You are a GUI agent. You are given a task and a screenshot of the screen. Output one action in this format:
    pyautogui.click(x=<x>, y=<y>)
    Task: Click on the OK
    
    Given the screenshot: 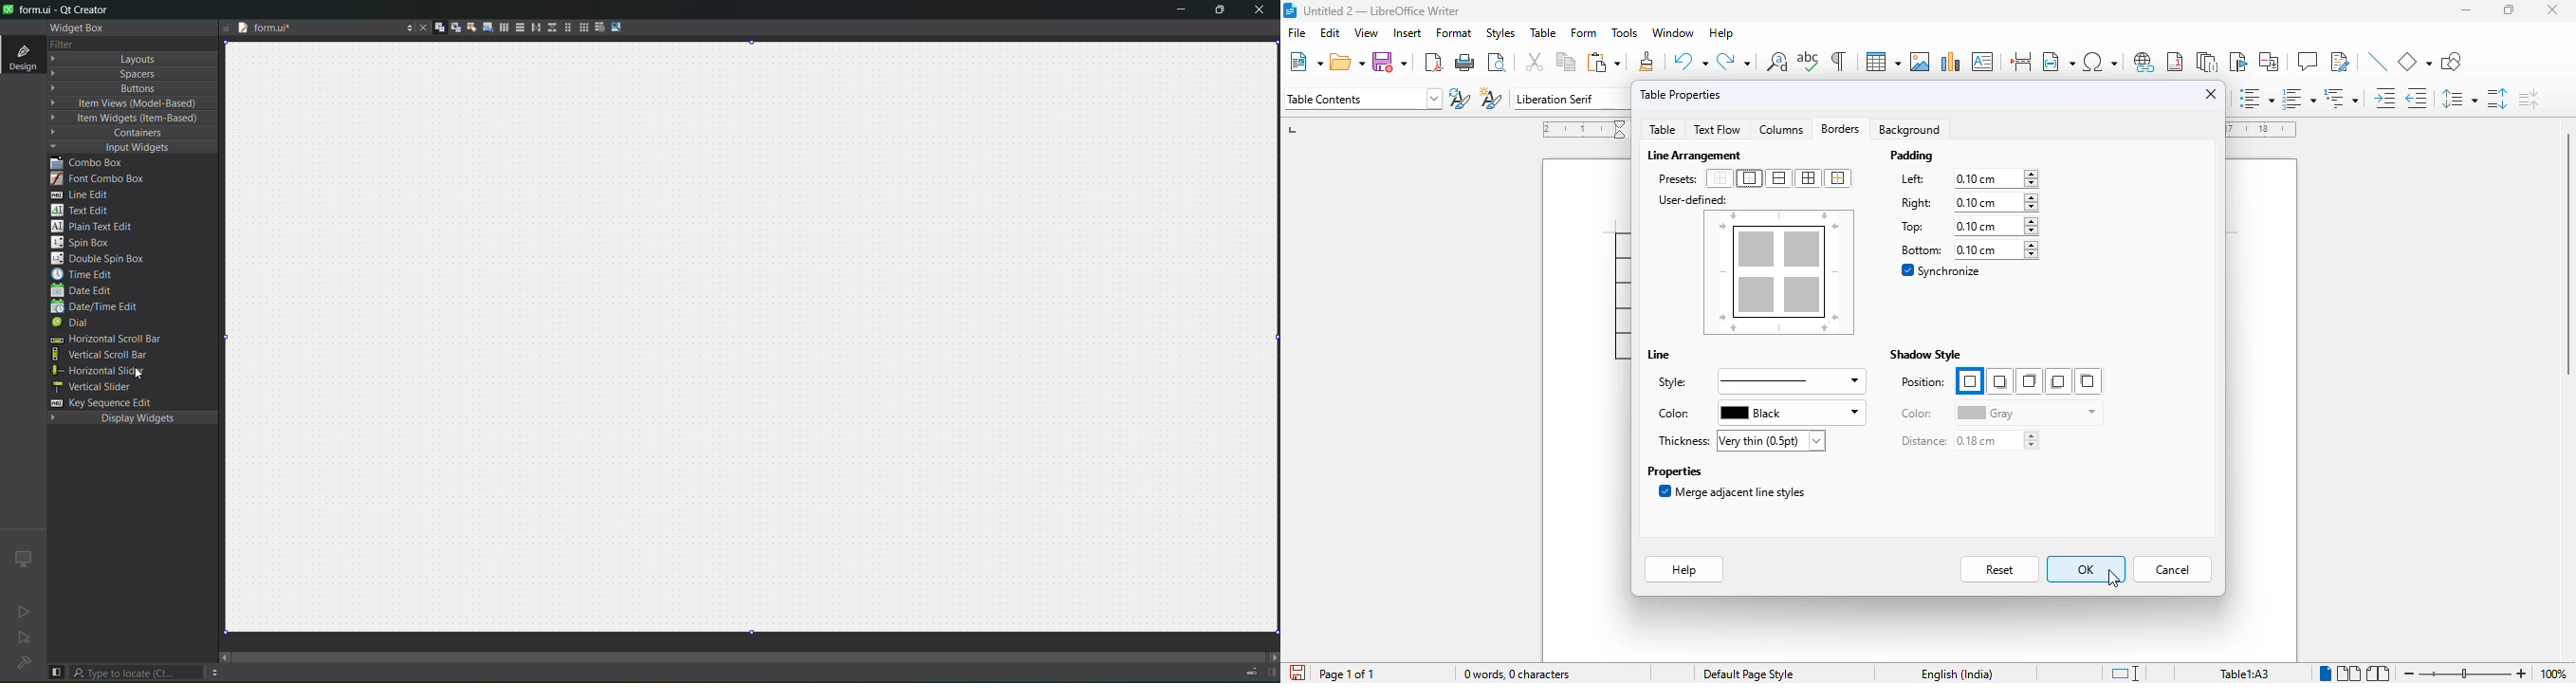 What is the action you would take?
    pyautogui.click(x=2086, y=569)
    